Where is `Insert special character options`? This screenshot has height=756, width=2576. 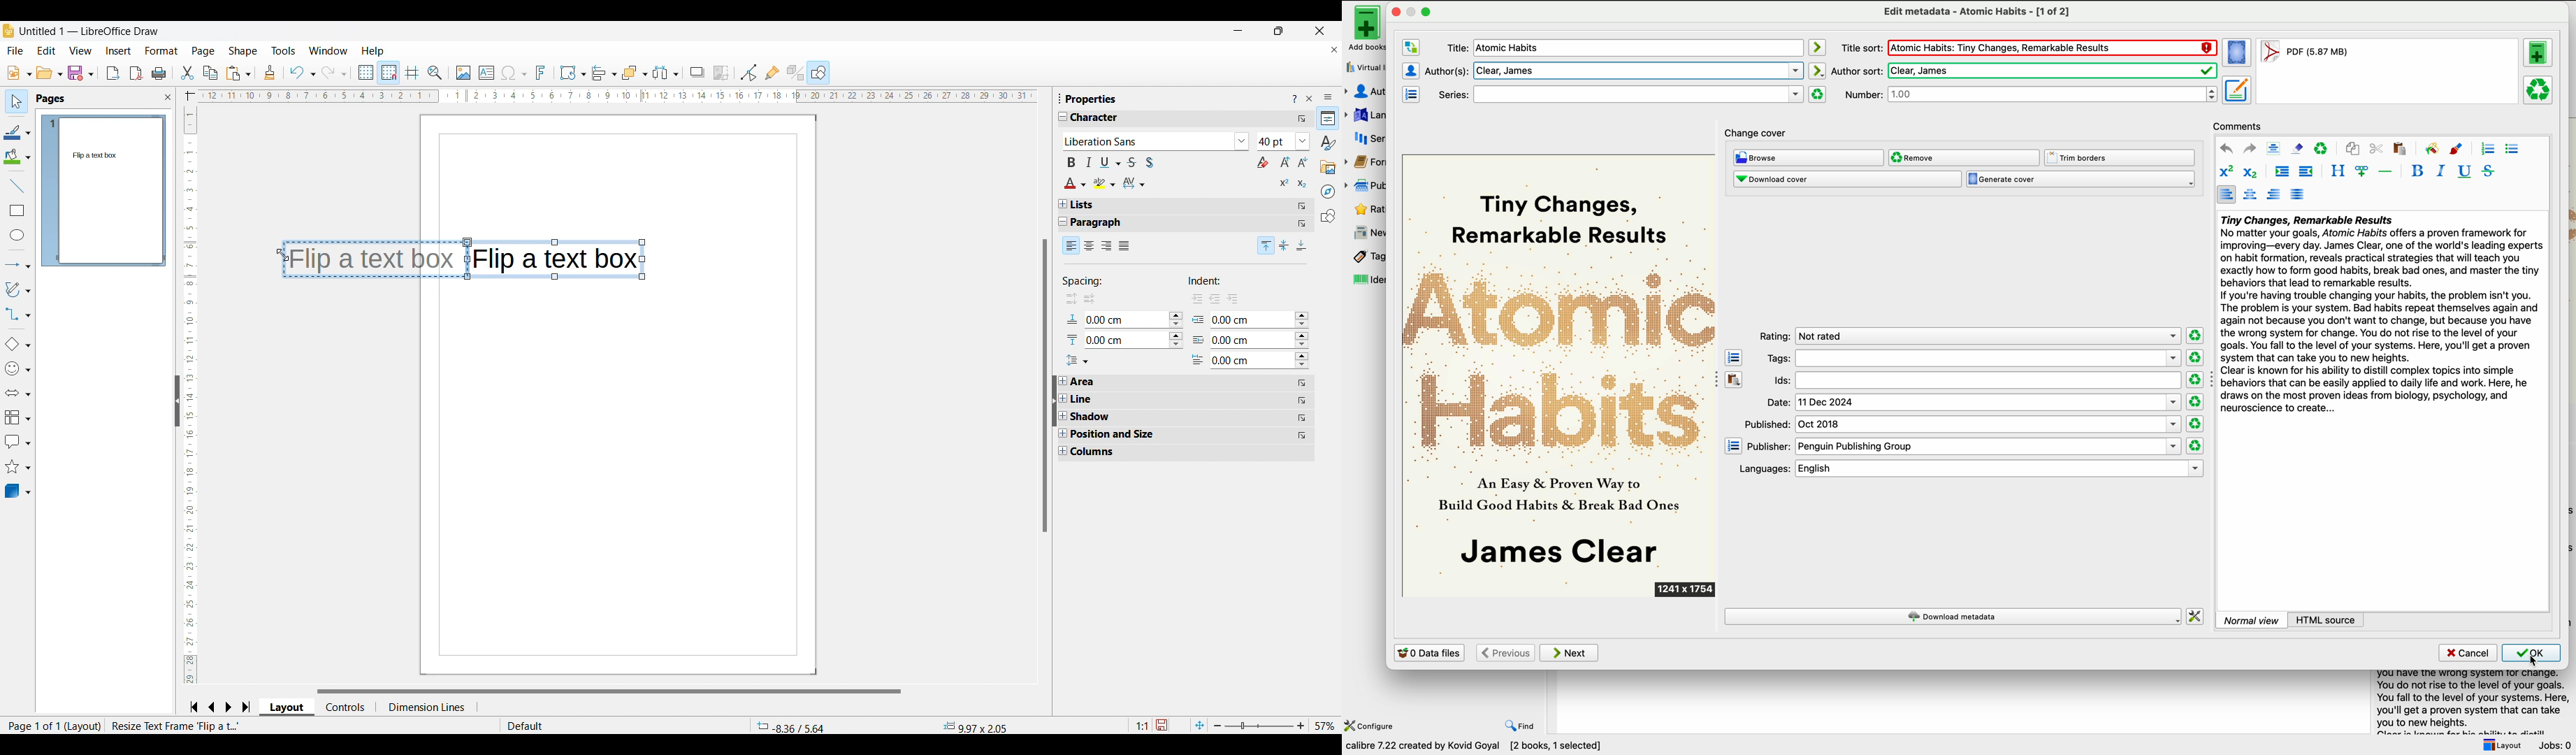
Insert special character options is located at coordinates (514, 73).